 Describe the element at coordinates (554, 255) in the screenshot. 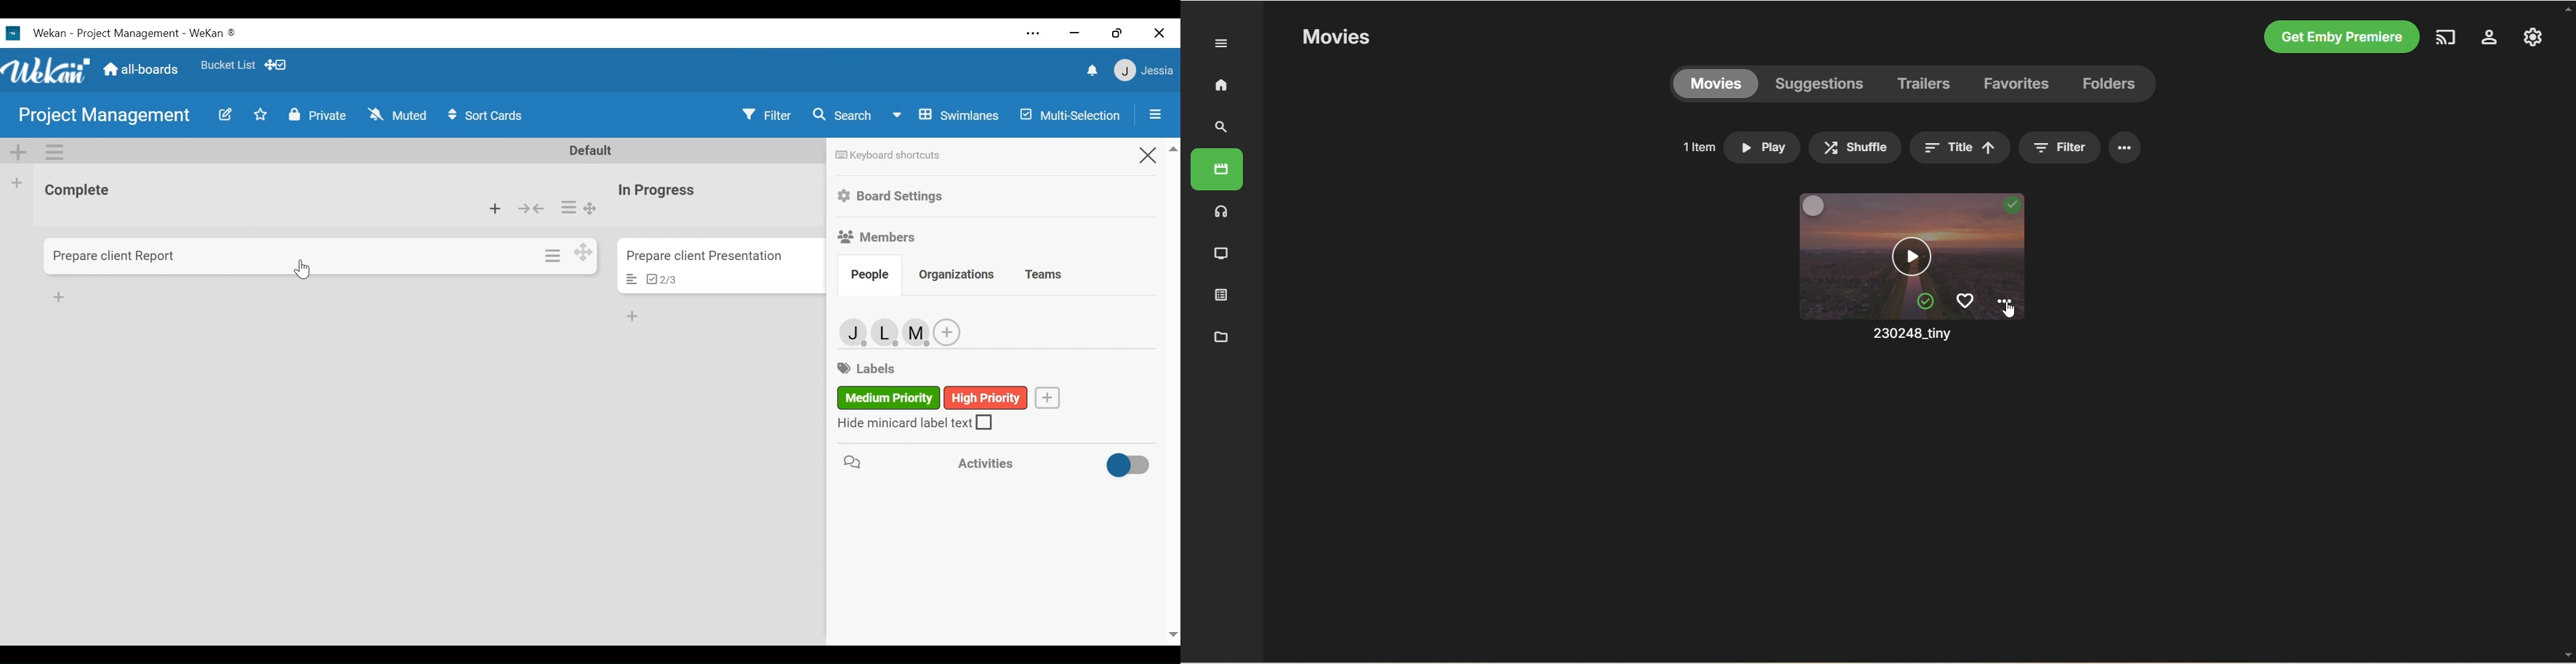

I see `Card actions` at that location.